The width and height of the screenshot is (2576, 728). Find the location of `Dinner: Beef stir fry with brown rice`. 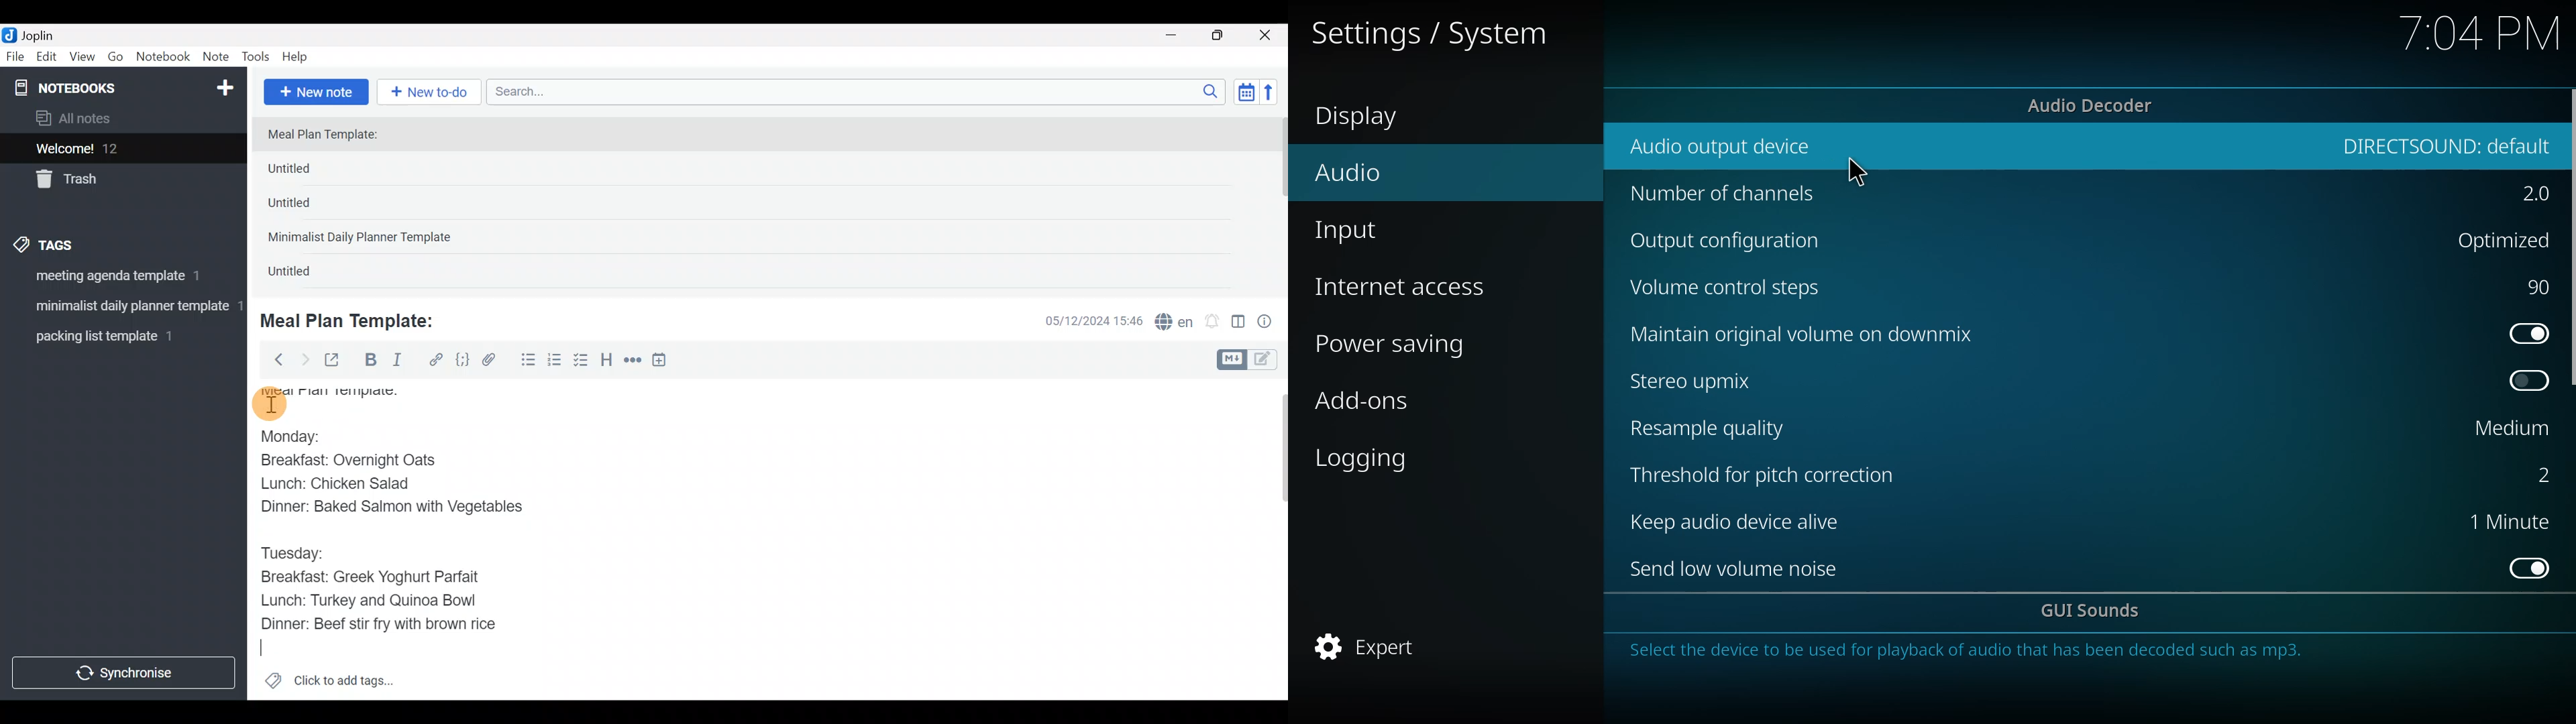

Dinner: Beef stir fry with brown rice is located at coordinates (379, 627).